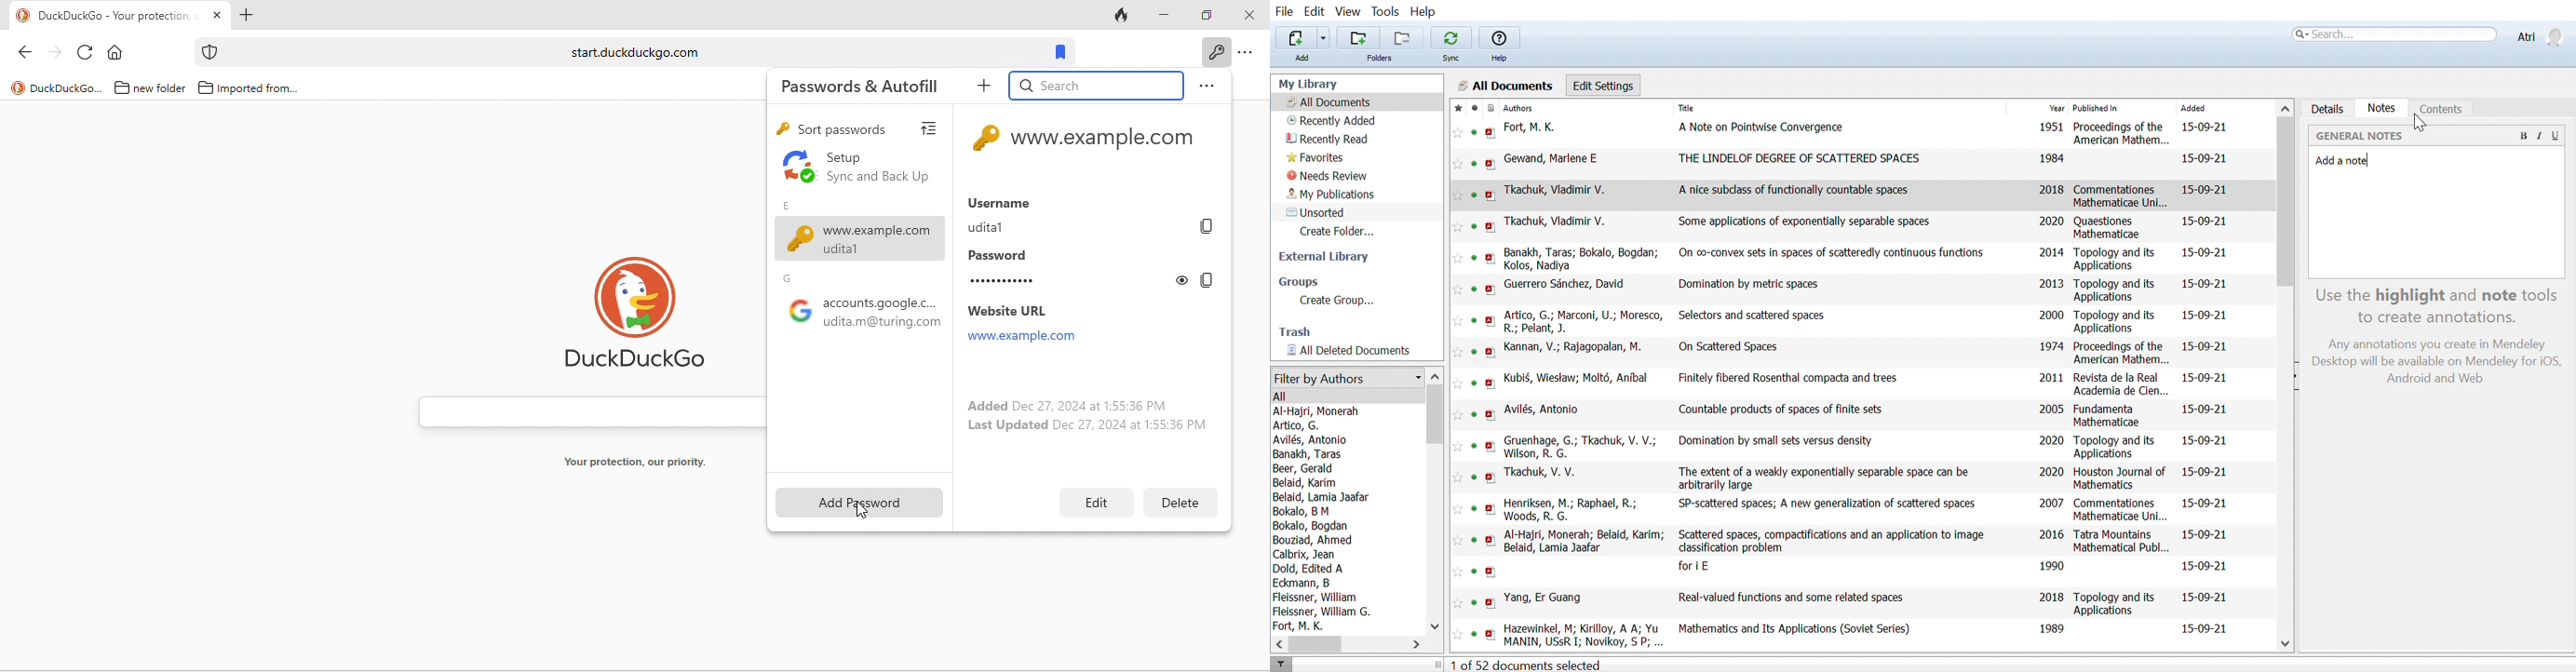 Image resolution: width=2576 pixels, height=672 pixels. What do you see at coordinates (1434, 624) in the screenshot?
I see `Move down in filter by authors` at bounding box center [1434, 624].